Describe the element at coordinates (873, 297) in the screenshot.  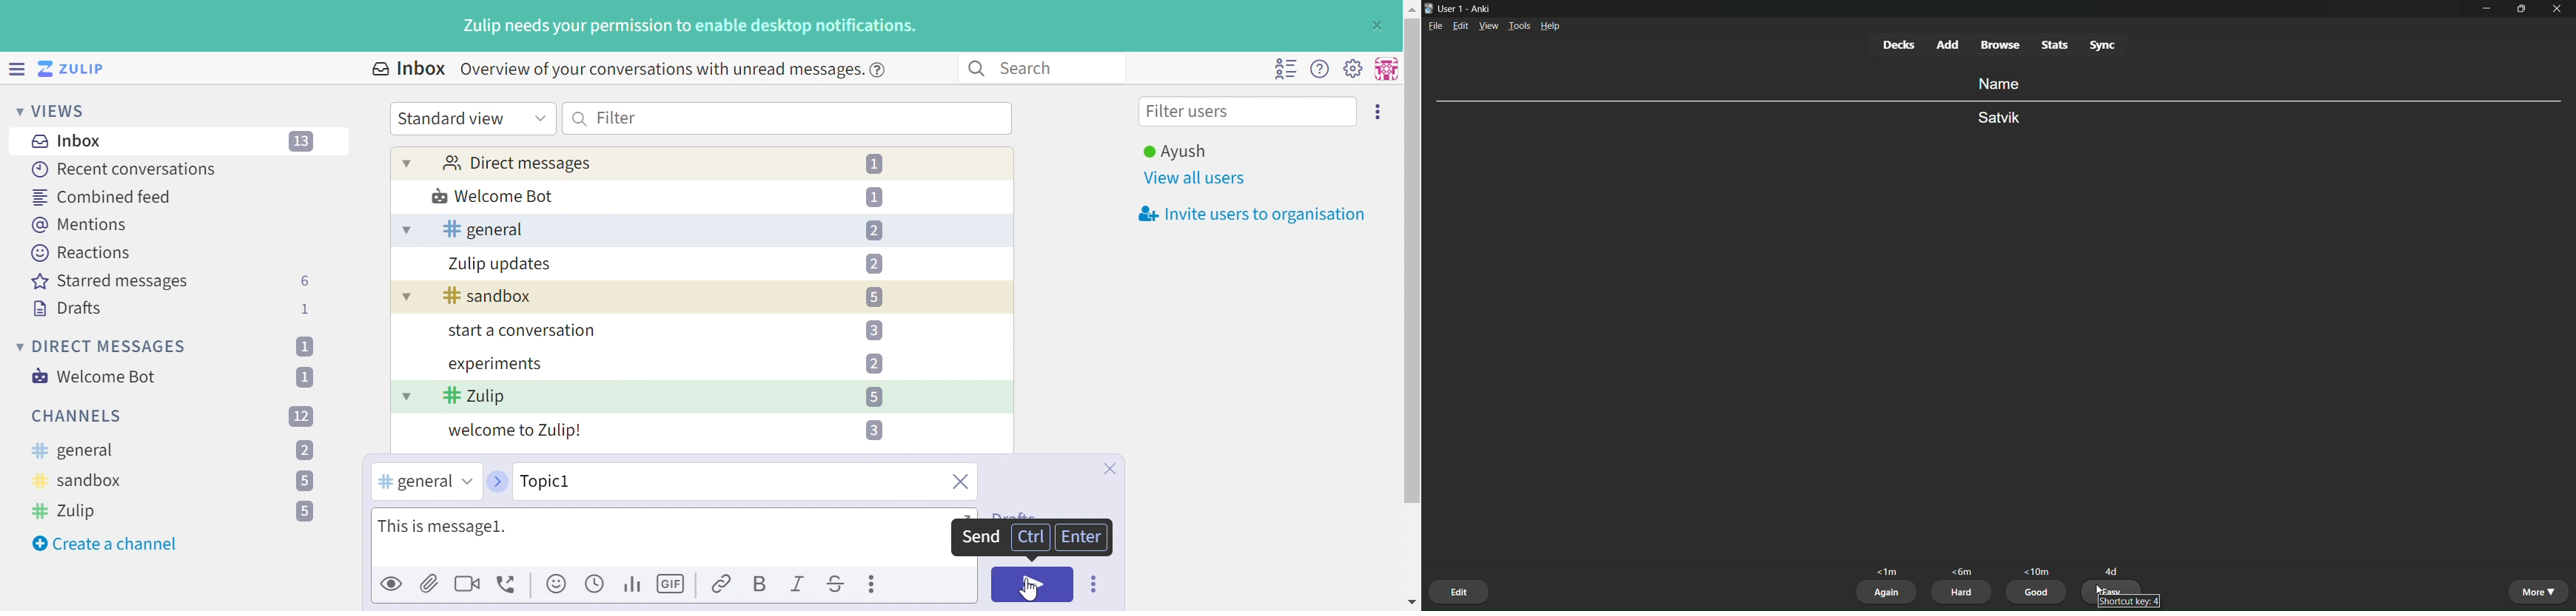
I see `5` at that location.